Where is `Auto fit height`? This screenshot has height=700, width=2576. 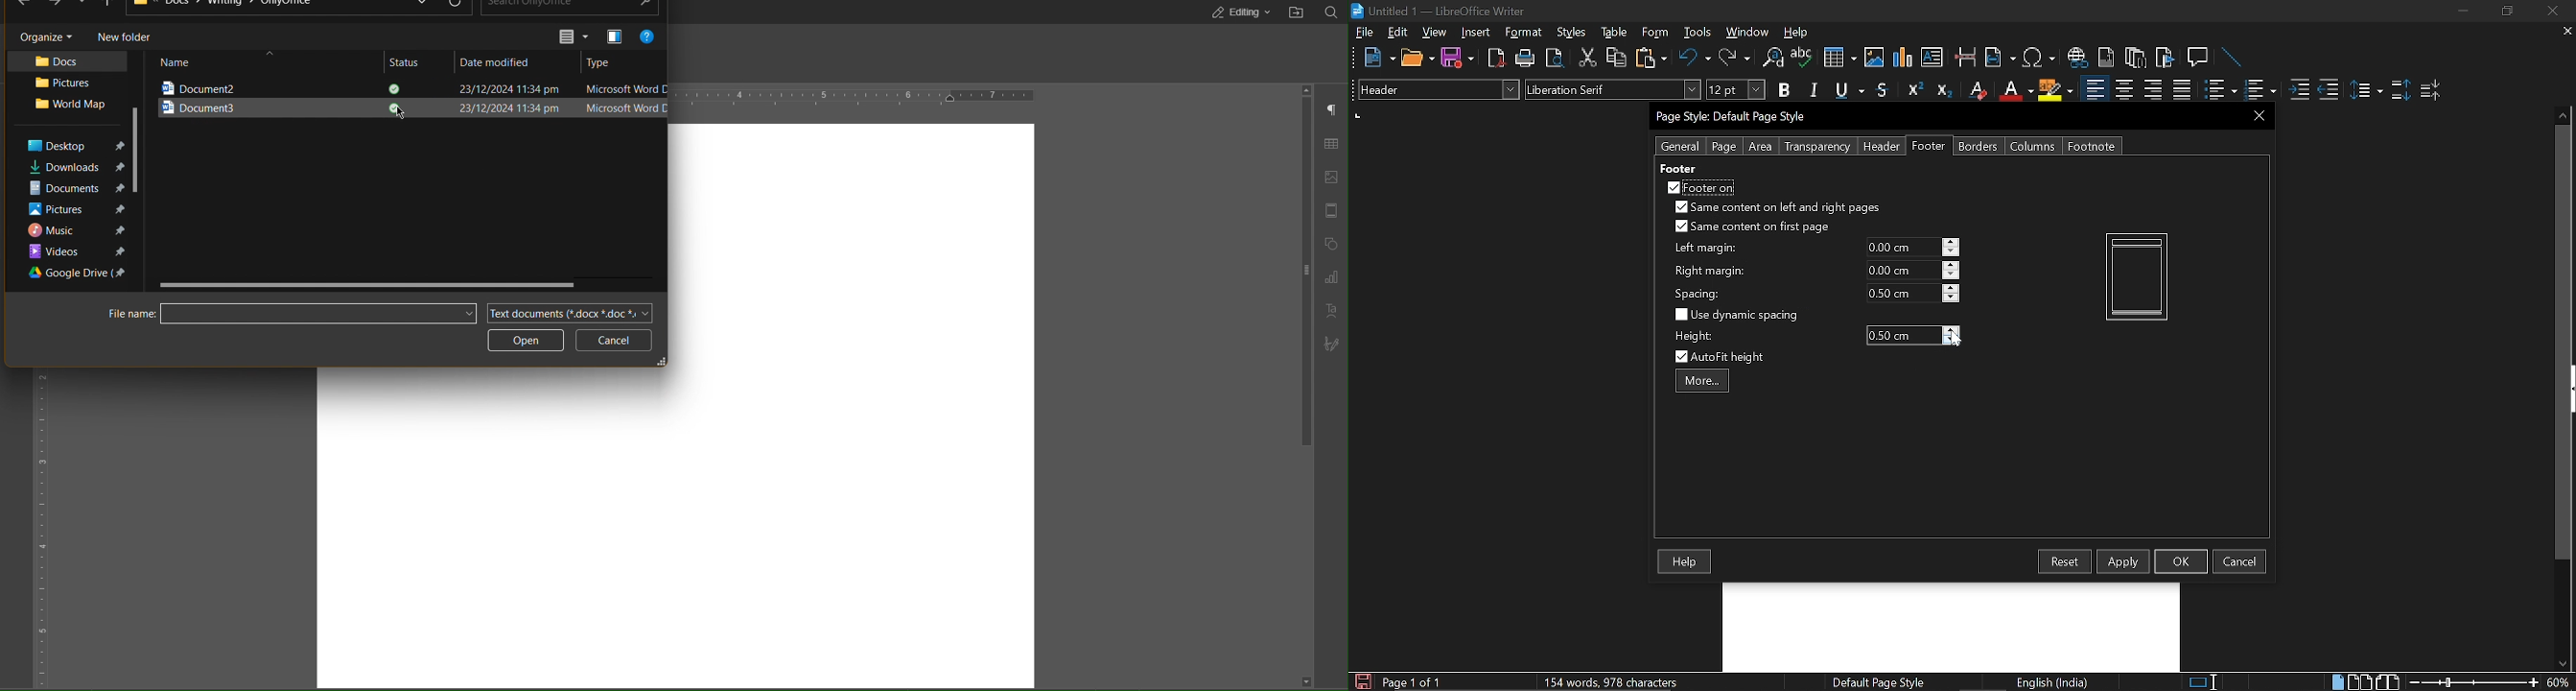 Auto fit height is located at coordinates (1732, 357).